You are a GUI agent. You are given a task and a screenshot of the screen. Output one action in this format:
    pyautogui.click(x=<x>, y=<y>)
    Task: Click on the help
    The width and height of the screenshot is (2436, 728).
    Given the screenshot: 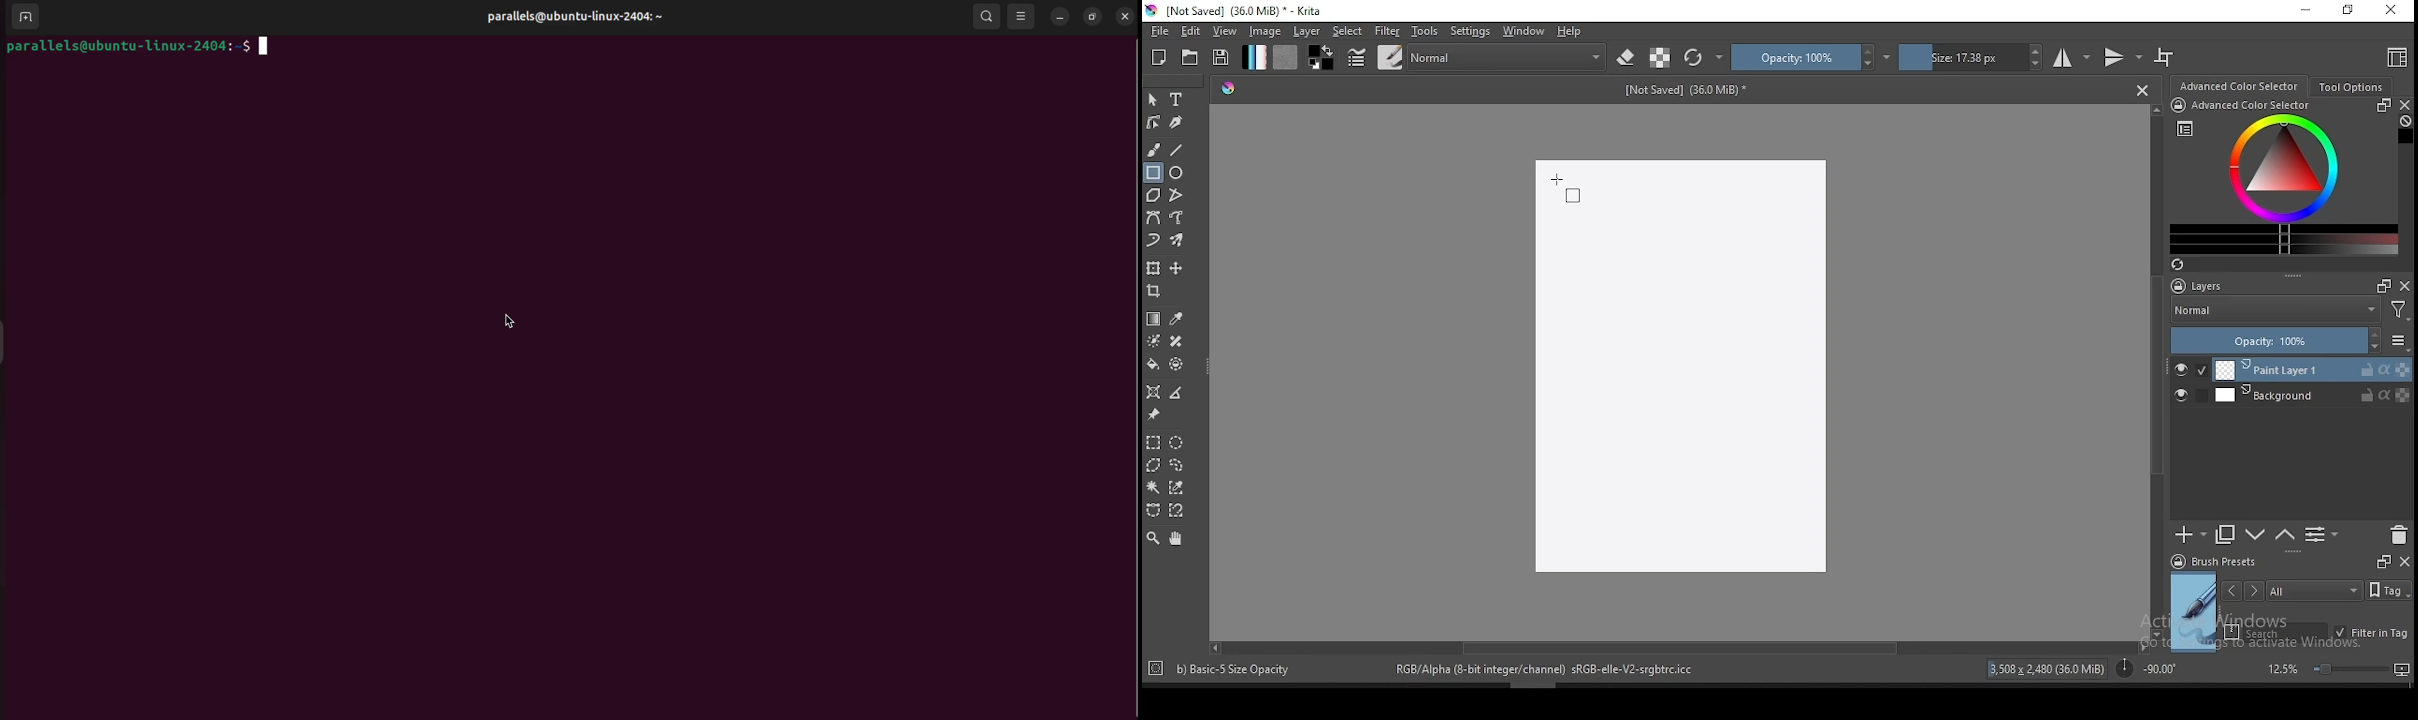 What is the action you would take?
    pyautogui.click(x=1573, y=32)
    